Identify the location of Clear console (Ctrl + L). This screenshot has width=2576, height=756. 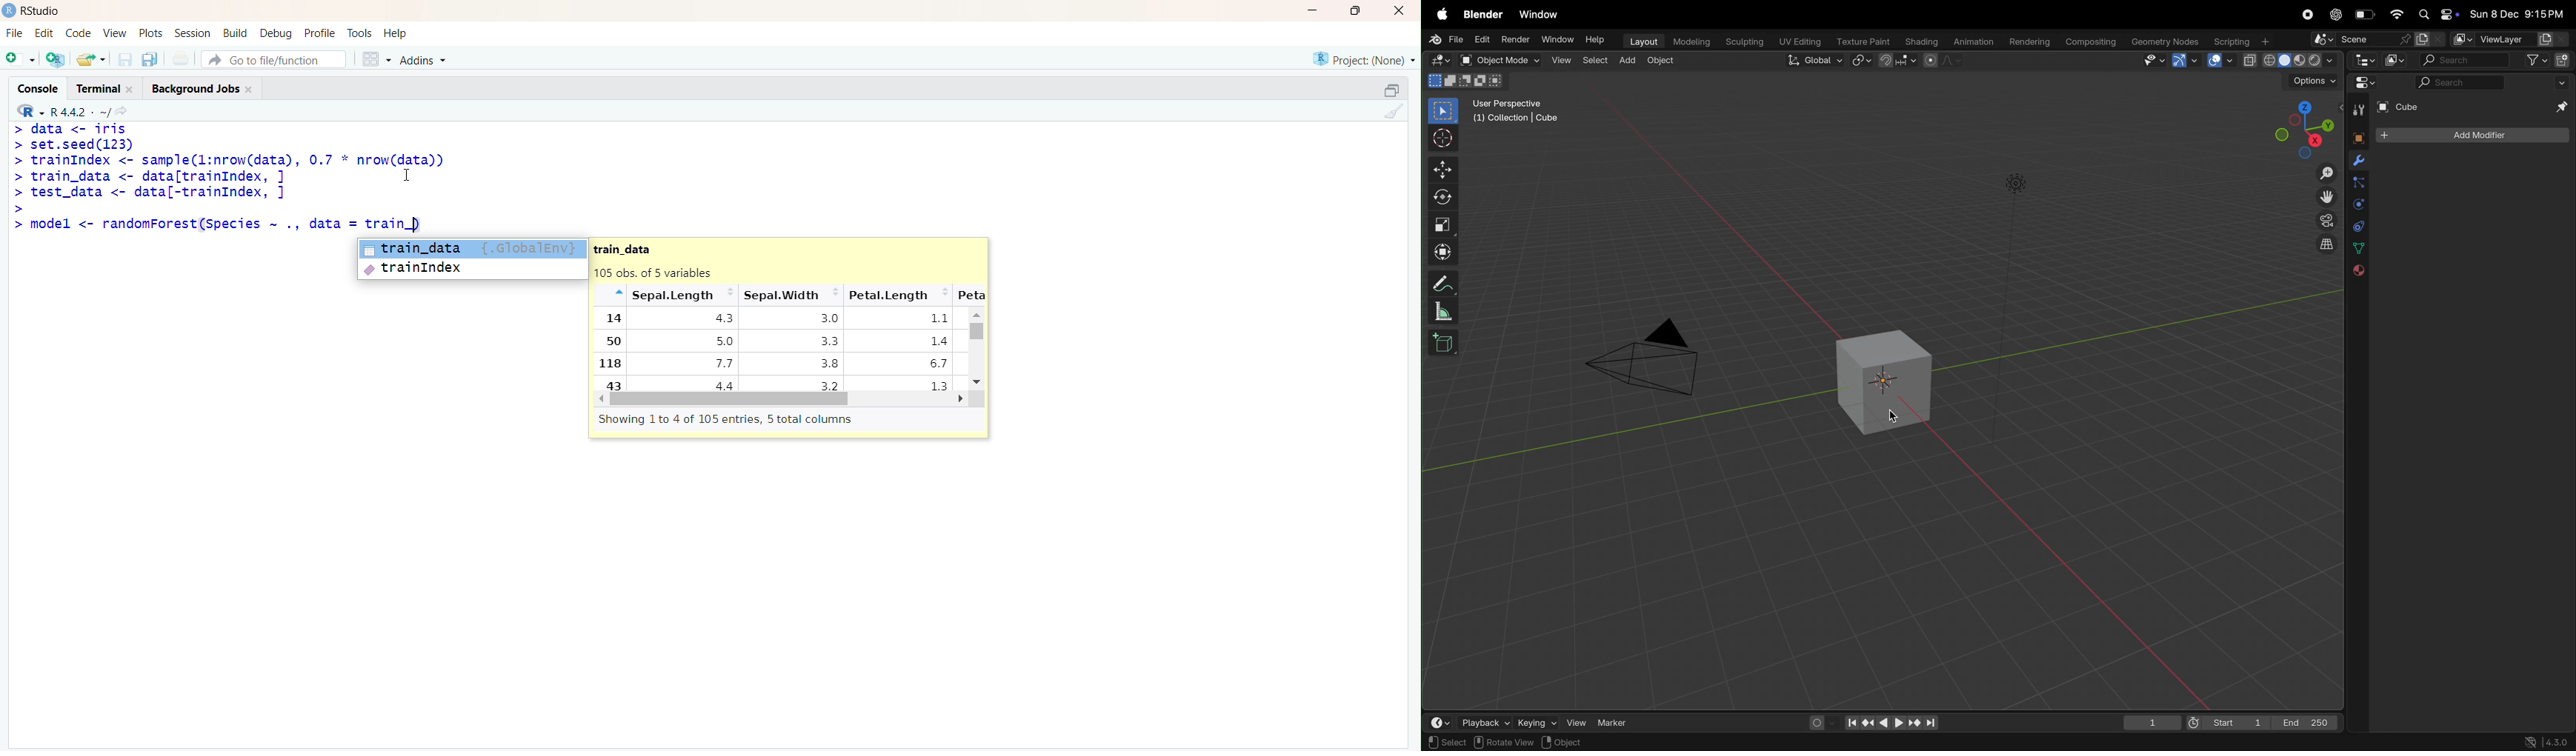
(1392, 113).